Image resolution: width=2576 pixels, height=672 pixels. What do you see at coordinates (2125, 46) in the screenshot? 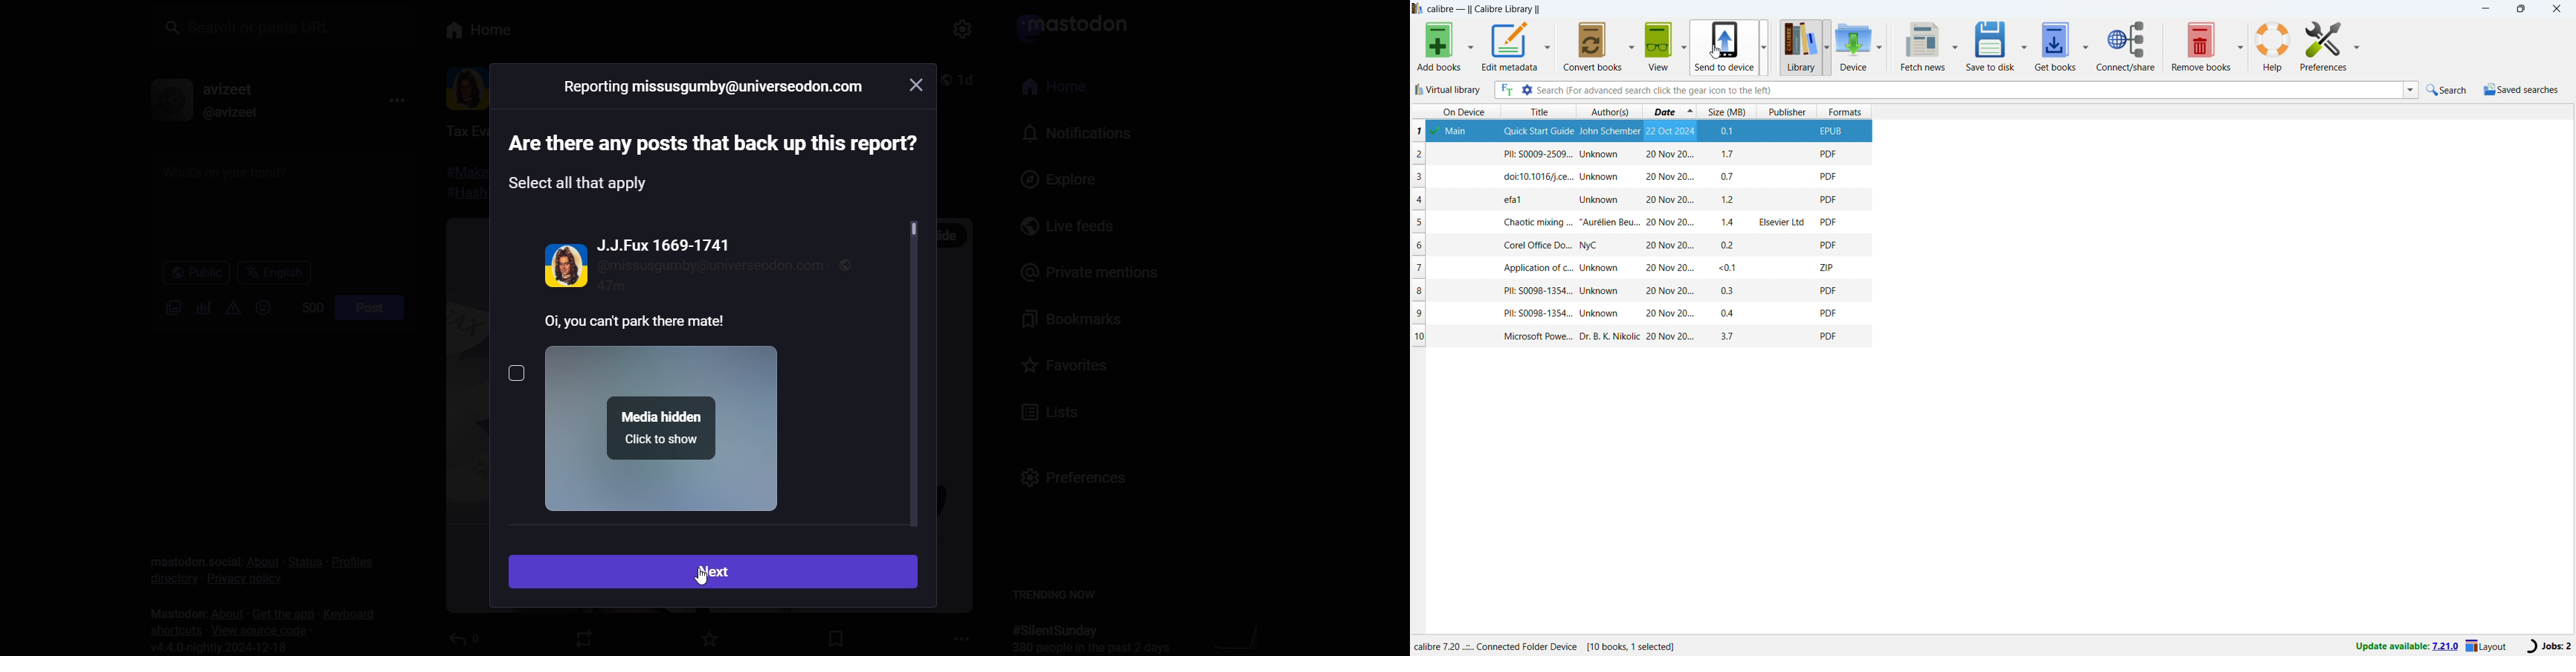
I see `connect/share` at bounding box center [2125, 46].